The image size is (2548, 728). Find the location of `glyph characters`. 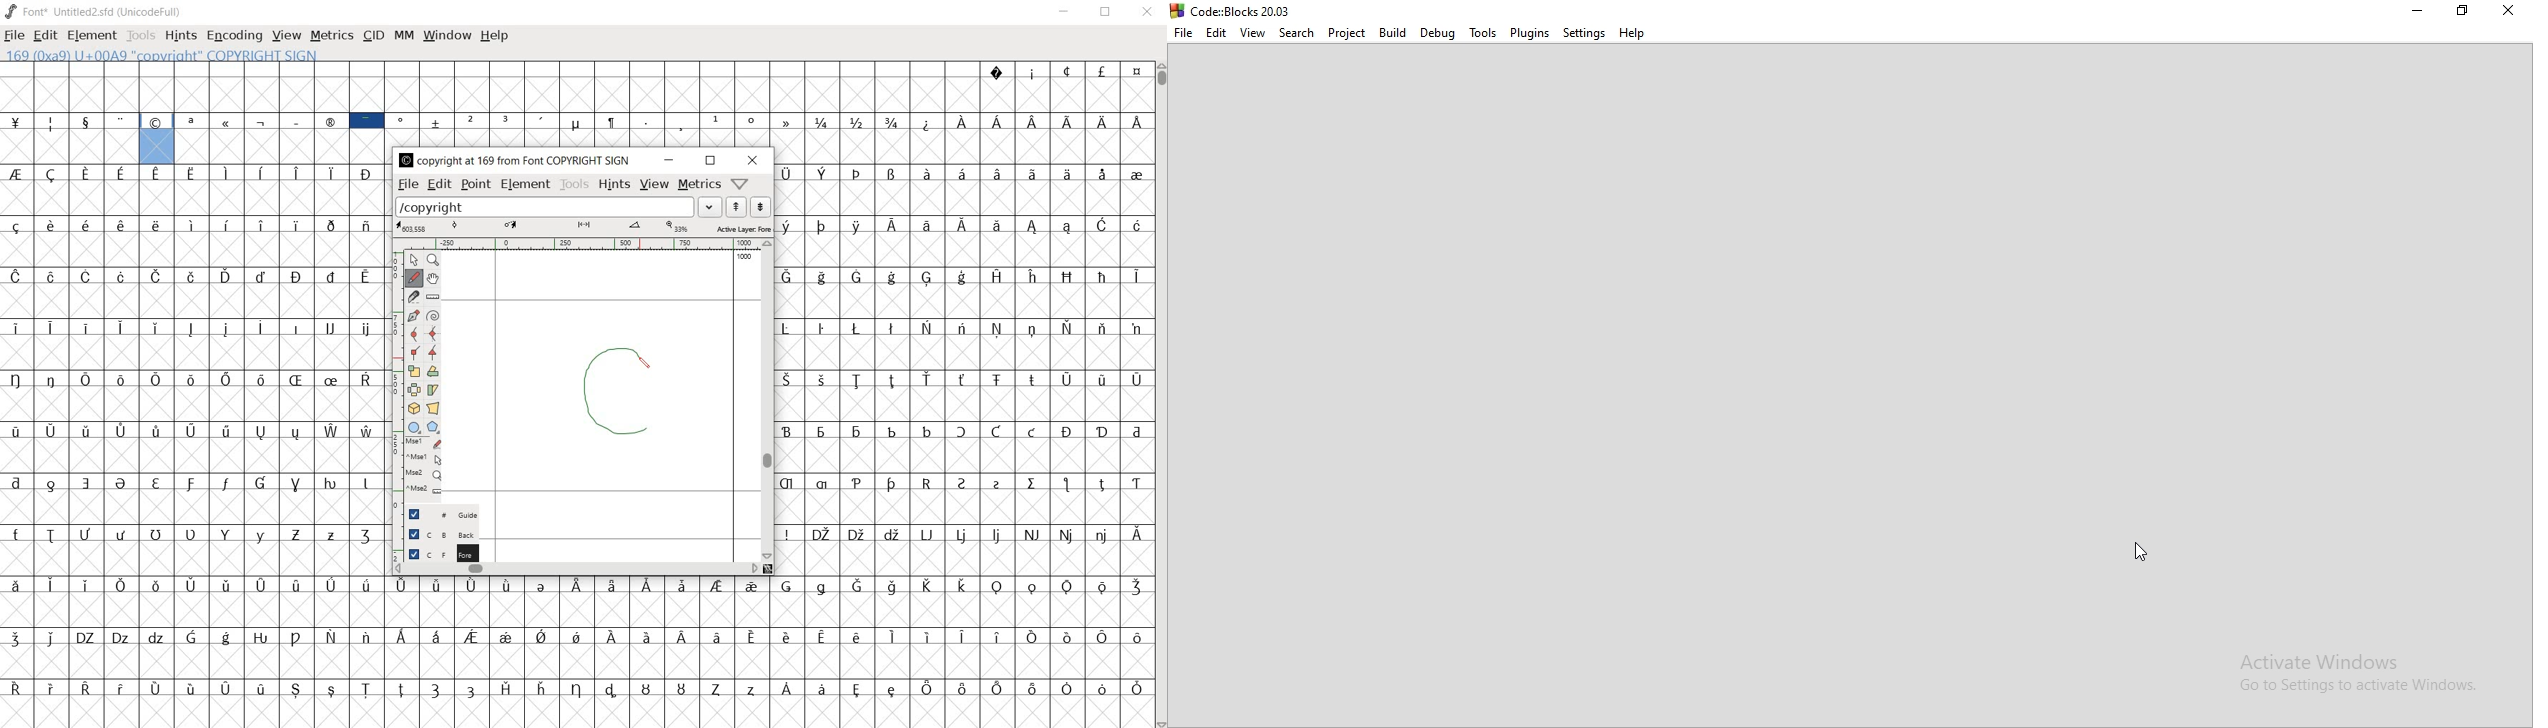

glyph characters is located at coordinates (769, 650).